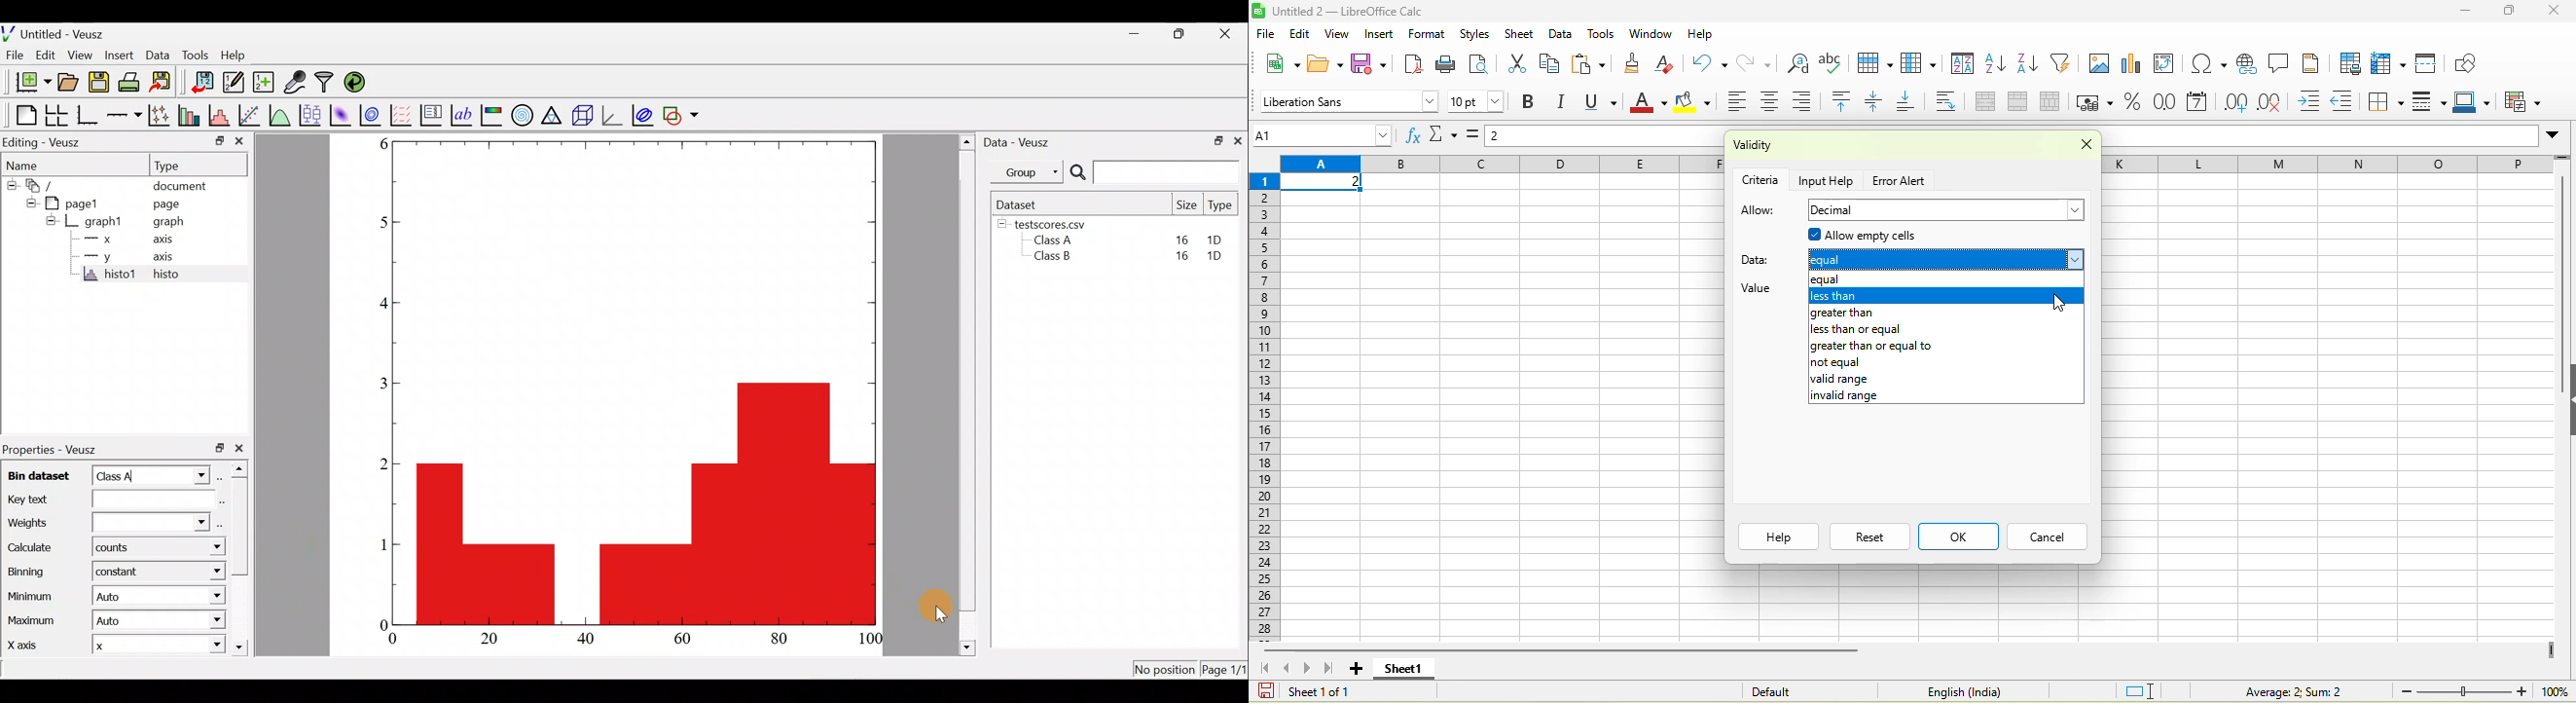 This screenshot has height=728, width=2576. Describe the element at coordinates (116, 598) in the screenshot. I see `| Auto` at that location.